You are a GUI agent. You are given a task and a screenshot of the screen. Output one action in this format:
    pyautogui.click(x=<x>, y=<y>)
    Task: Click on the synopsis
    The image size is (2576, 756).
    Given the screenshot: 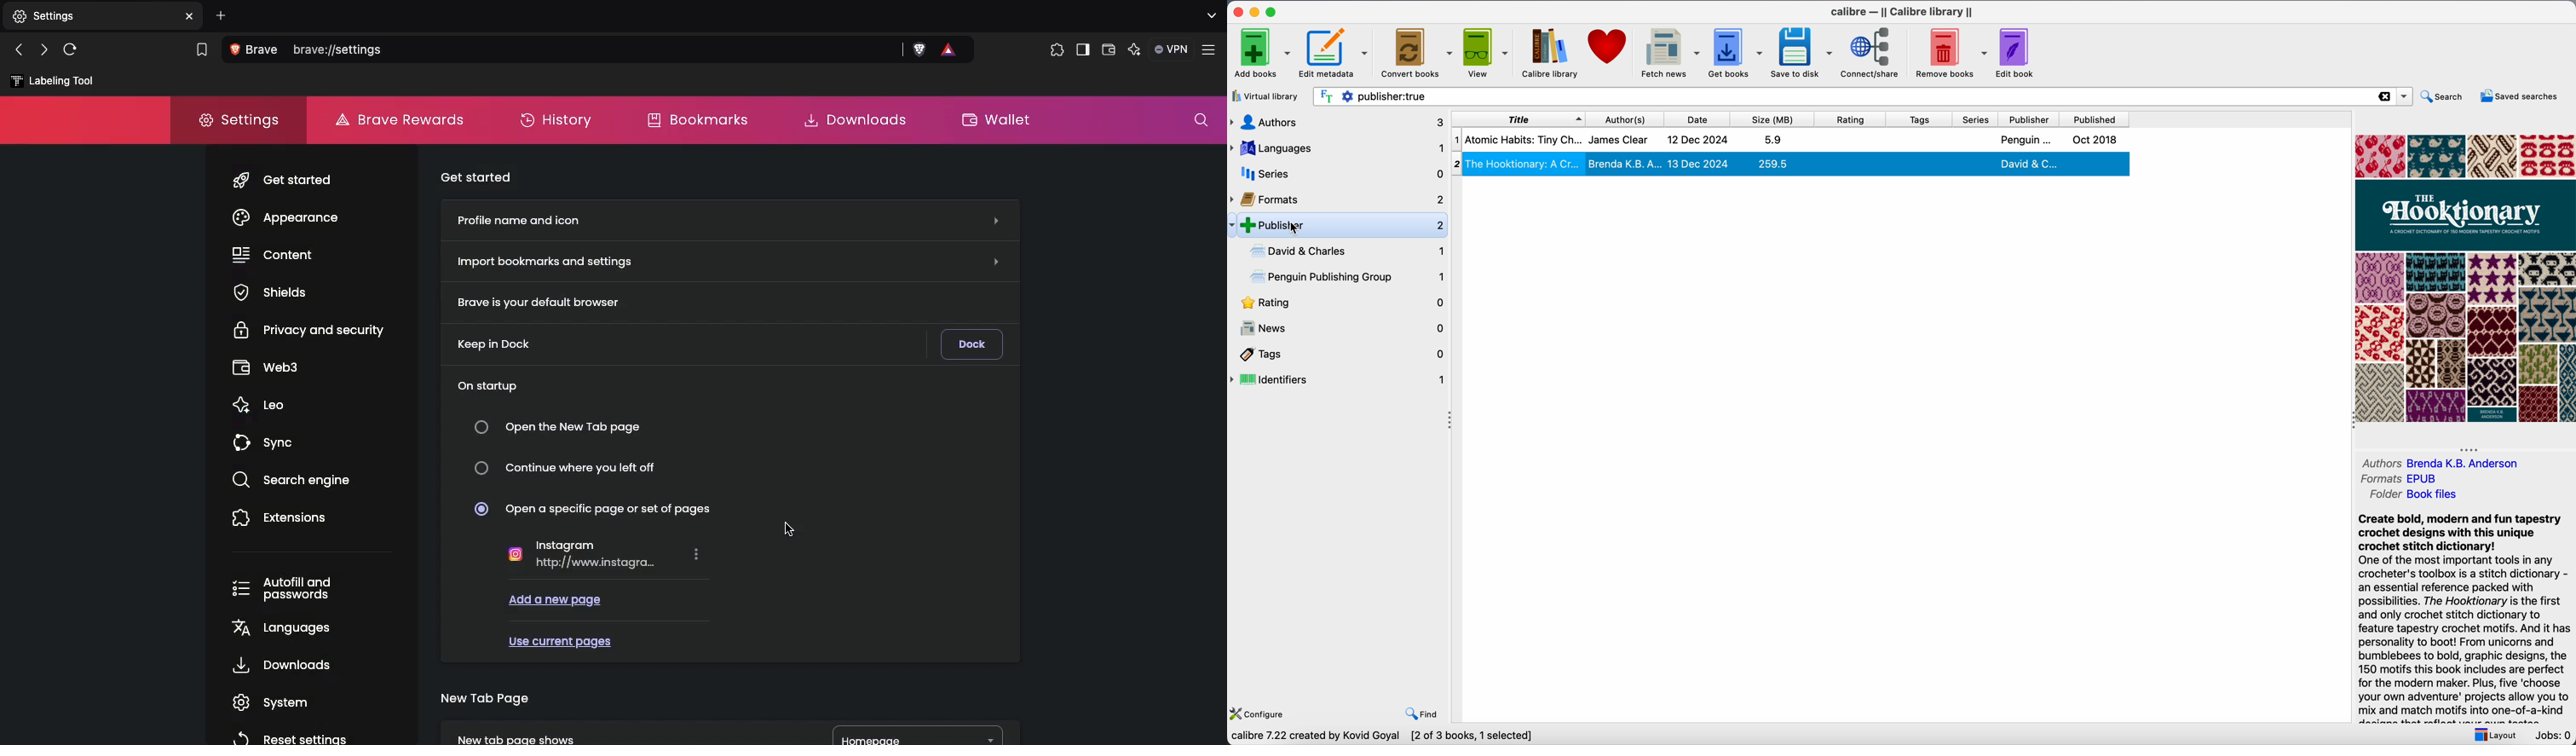 What is the action you would take?
    pyautogui.click(x=2465, y=610)
    